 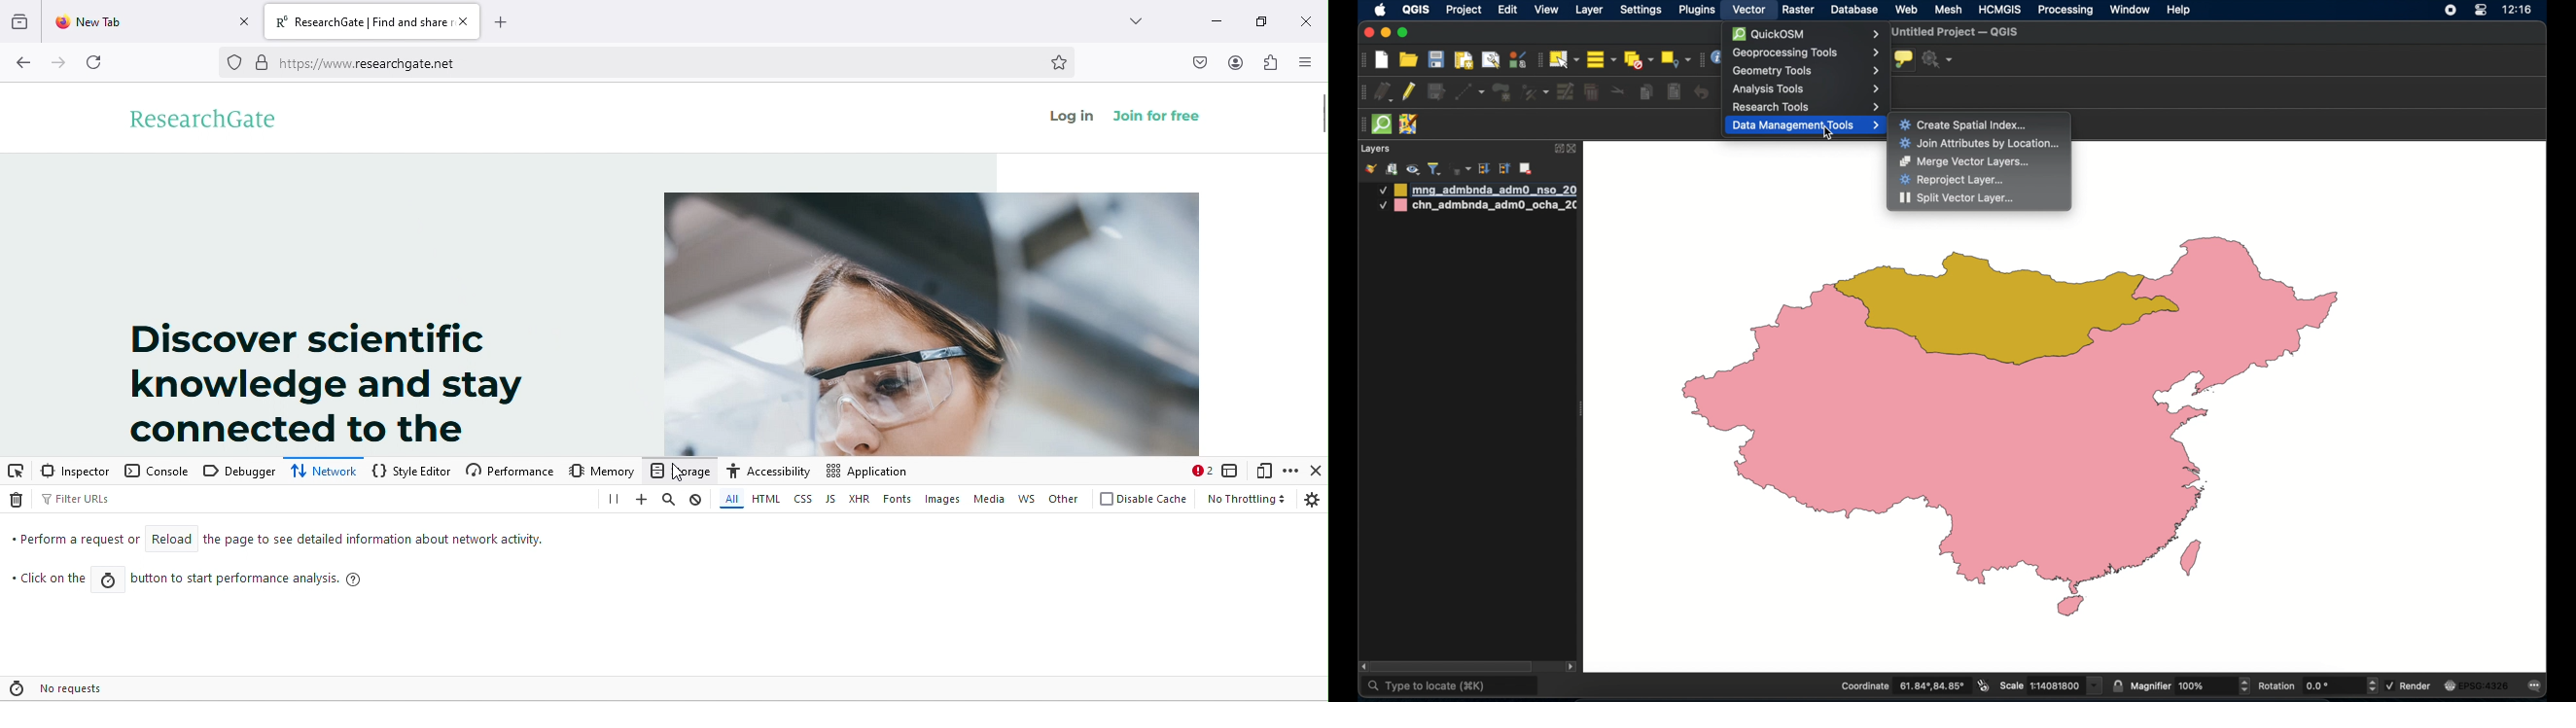 I want to click on Discover scientific knowledge and stay connected to the, so click(x=313, y=378).